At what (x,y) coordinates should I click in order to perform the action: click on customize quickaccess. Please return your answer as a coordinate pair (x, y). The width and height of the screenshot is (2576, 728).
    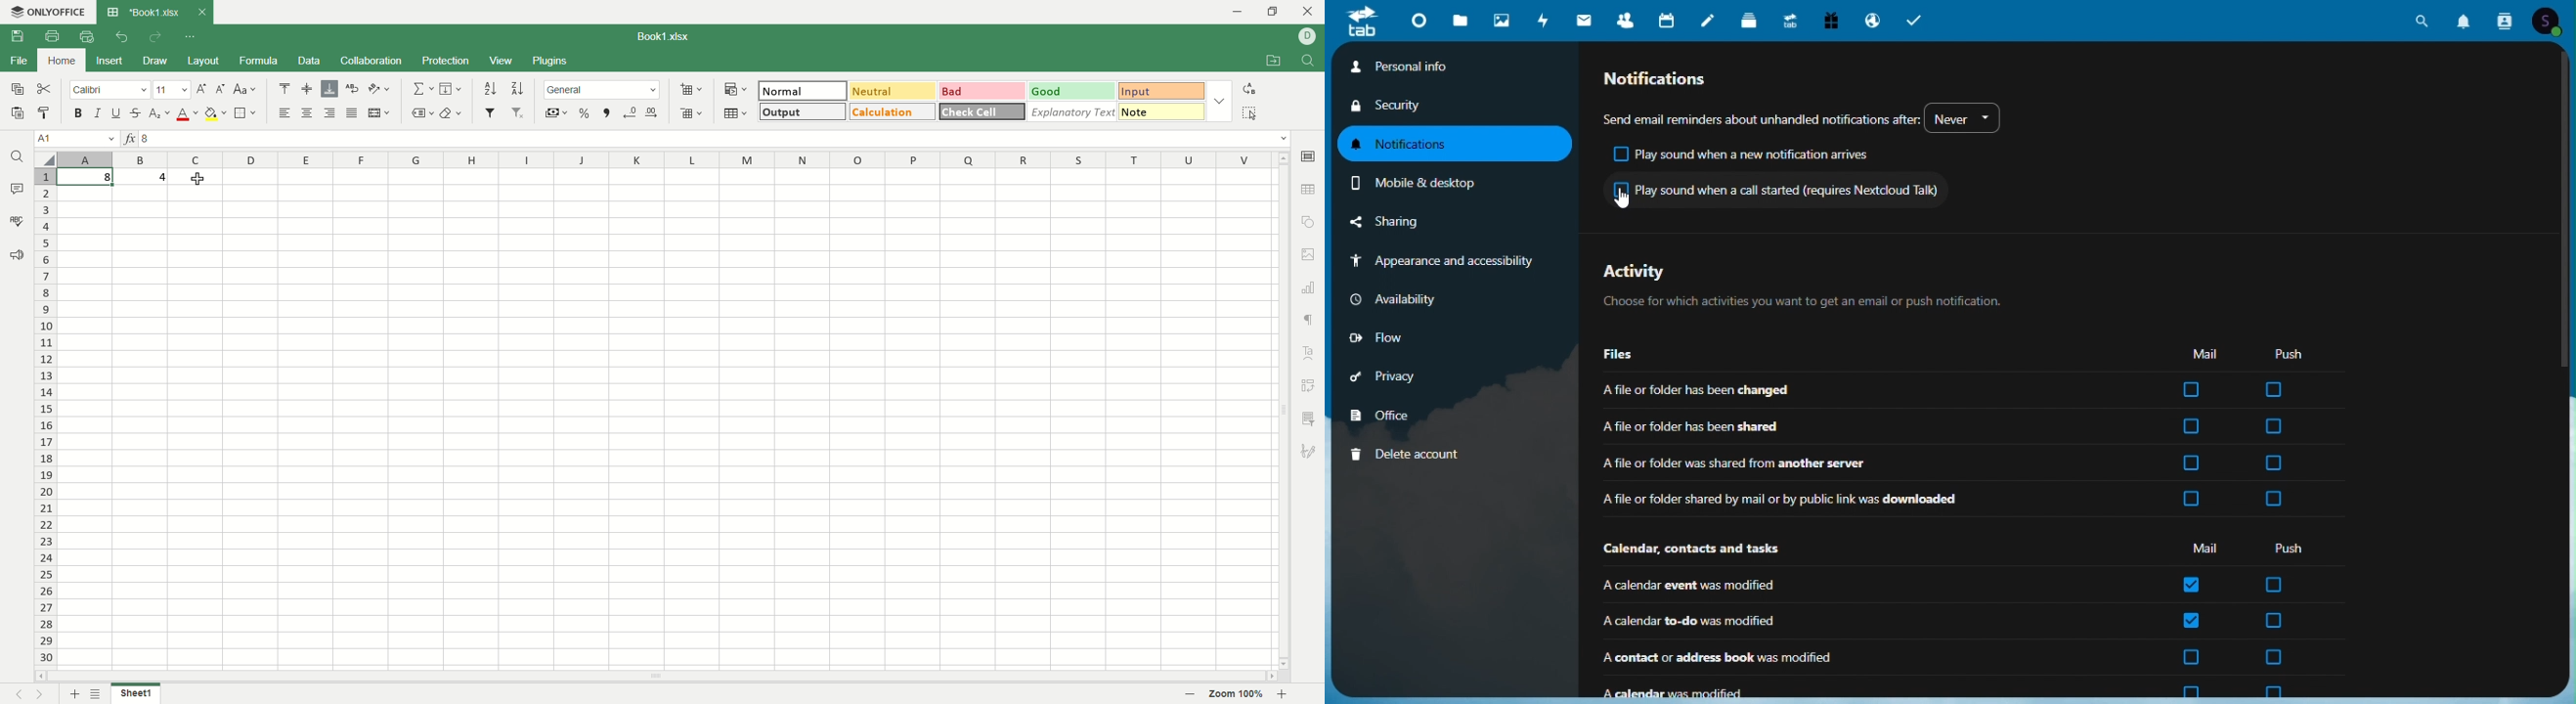
    Looking at the image, I should click on (191, 37).